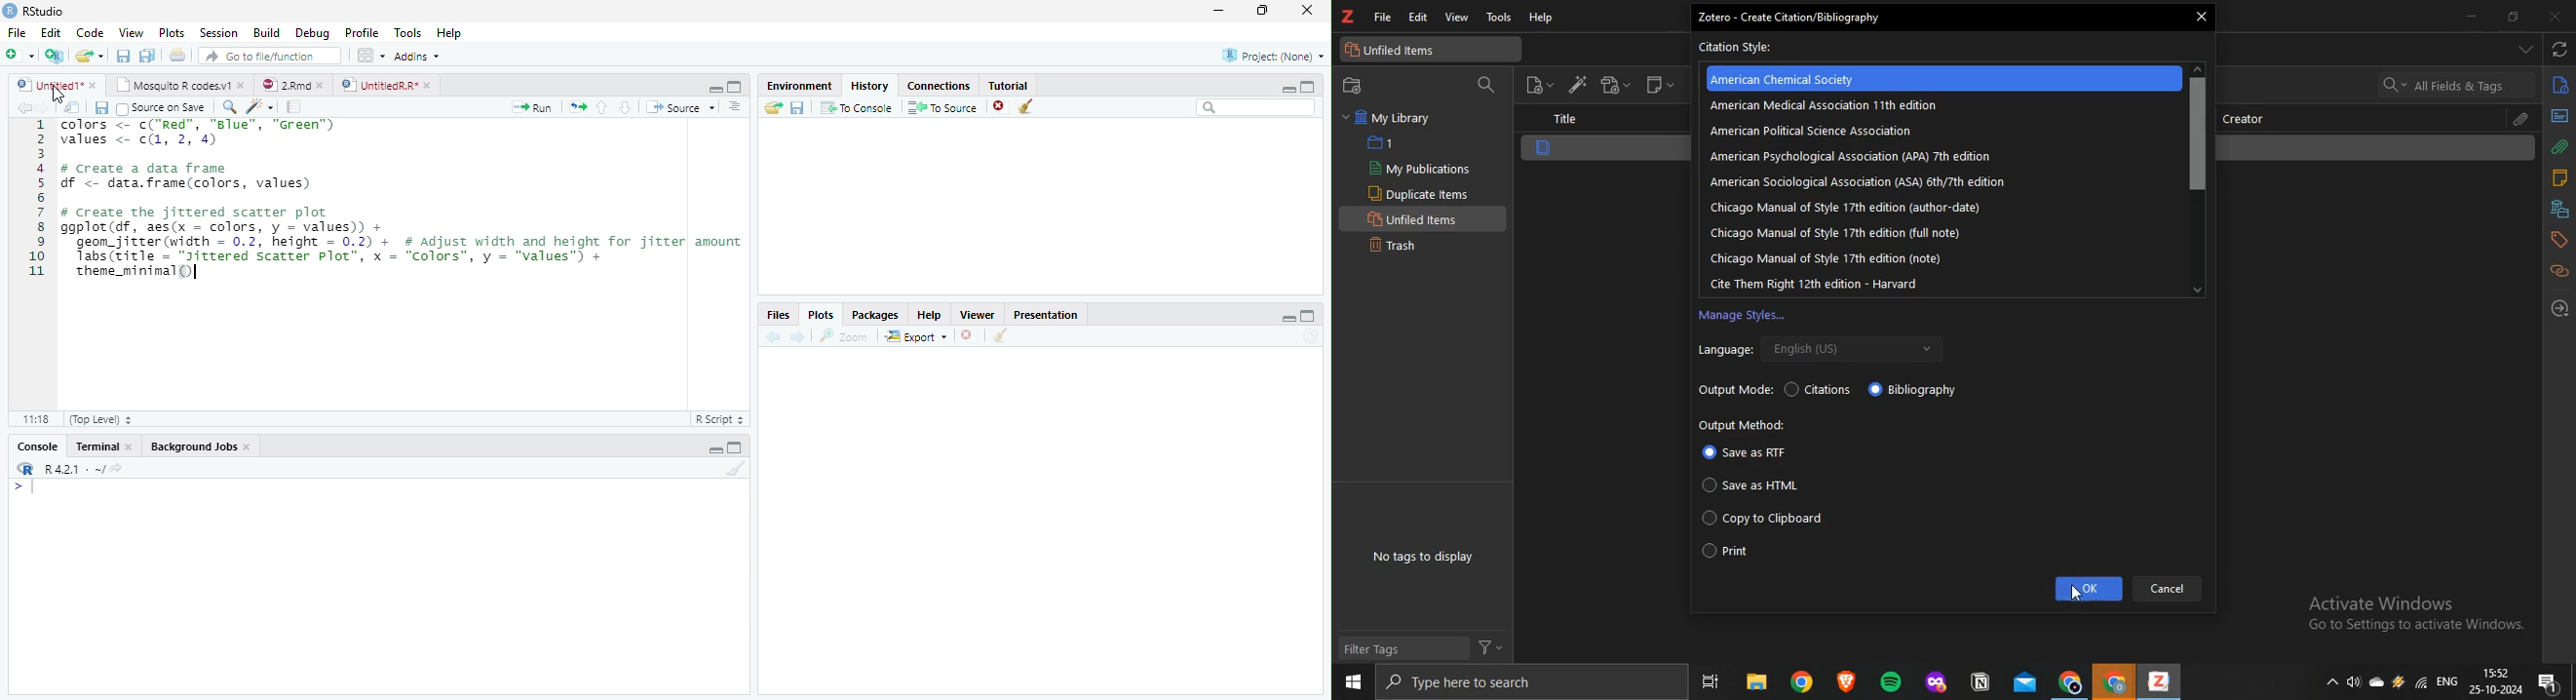  What do you see at coordinates (96, 447) in the screenshot?
I see `Terminal` at bounding box center [96, 447].